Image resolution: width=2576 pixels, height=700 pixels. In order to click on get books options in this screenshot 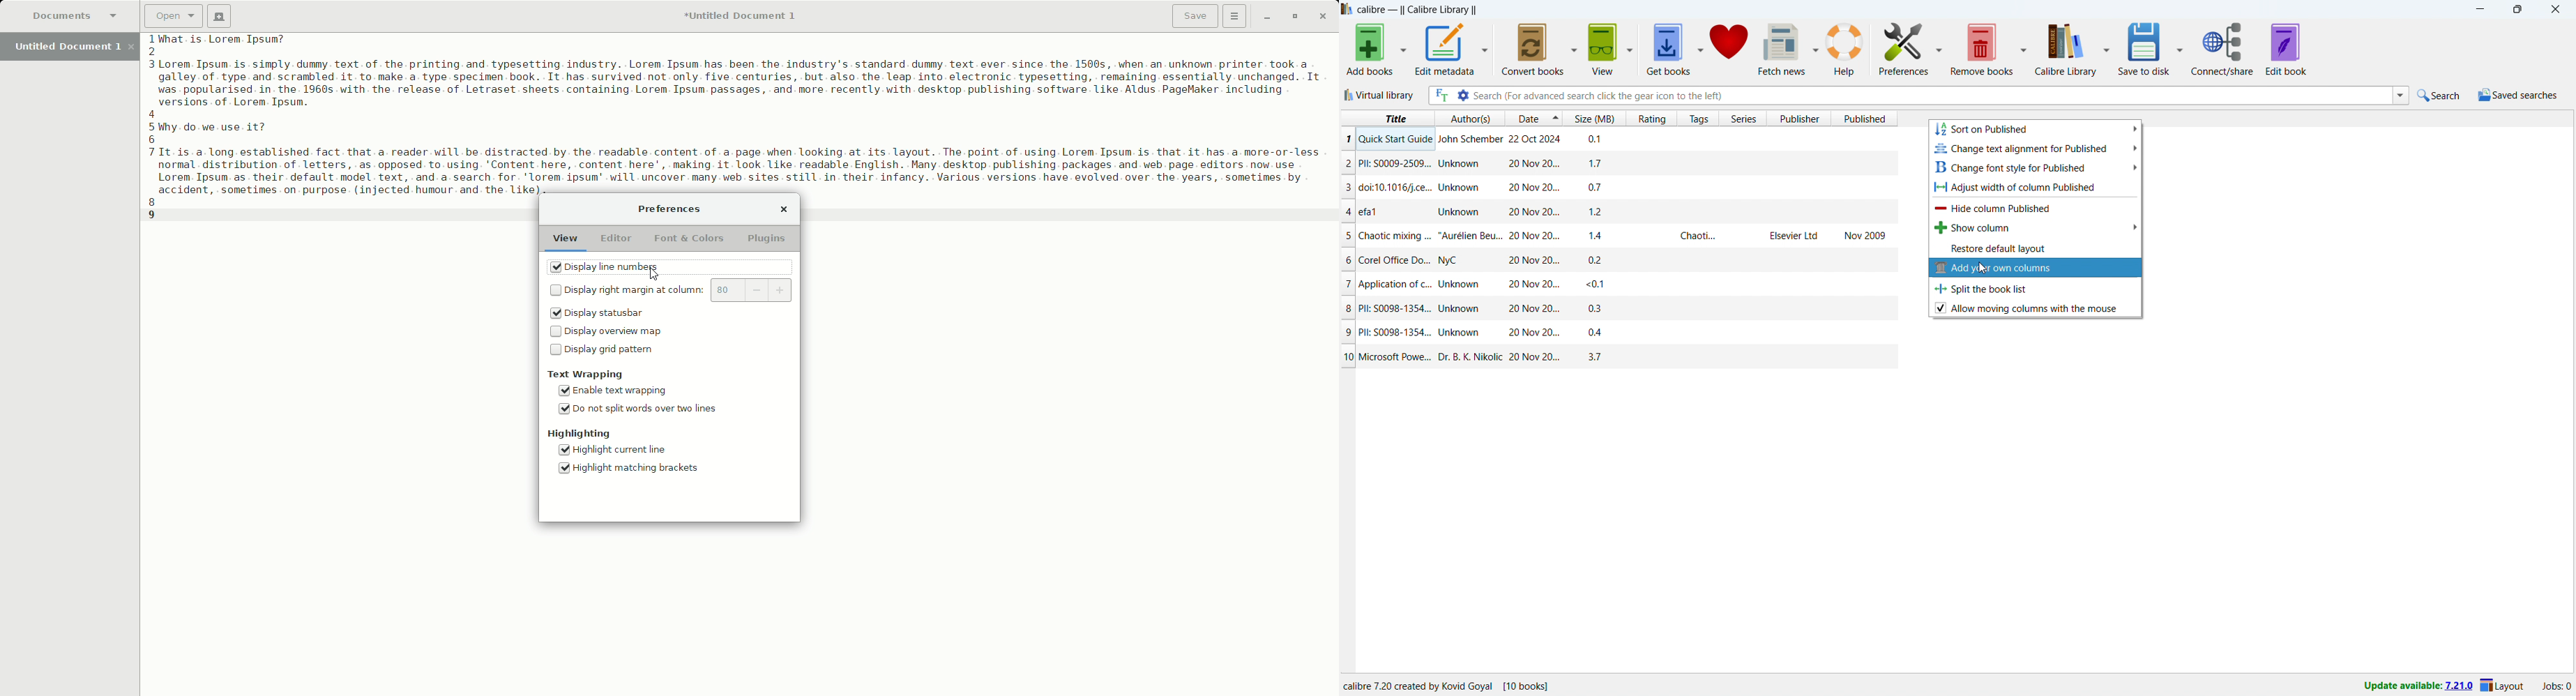, I will do `click(1700, 49)`.